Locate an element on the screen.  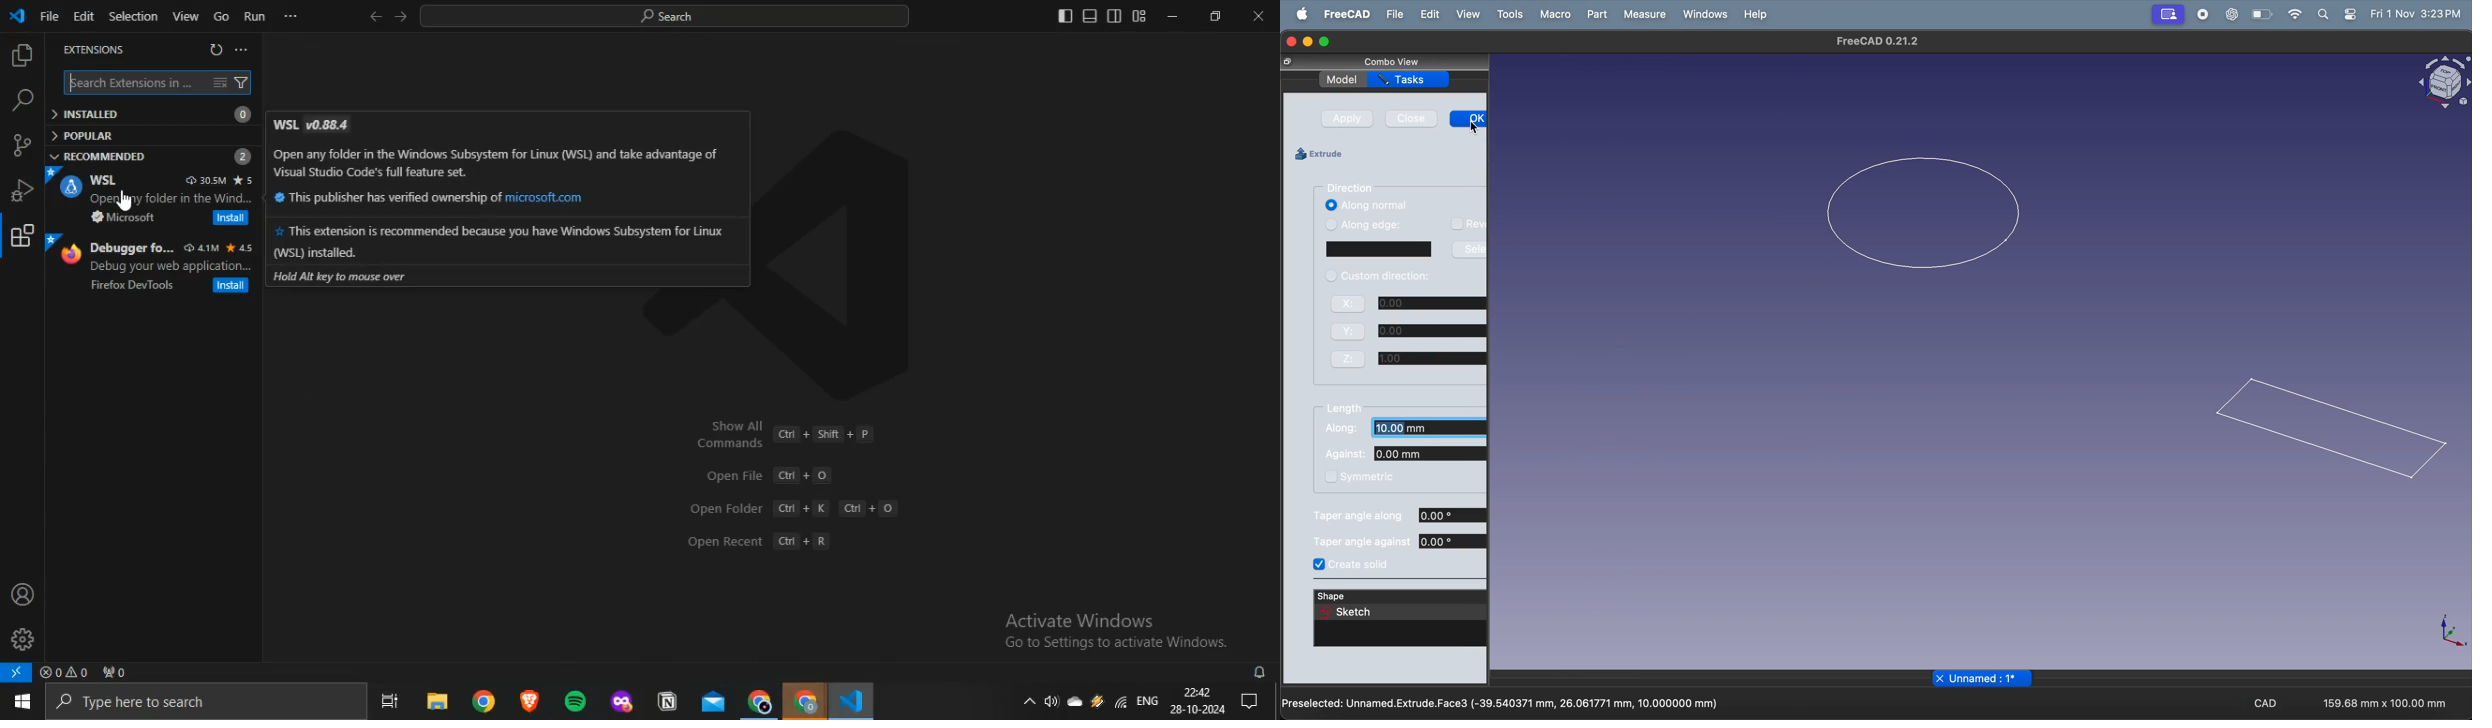
sketch is located at coordinates (1351, 612).